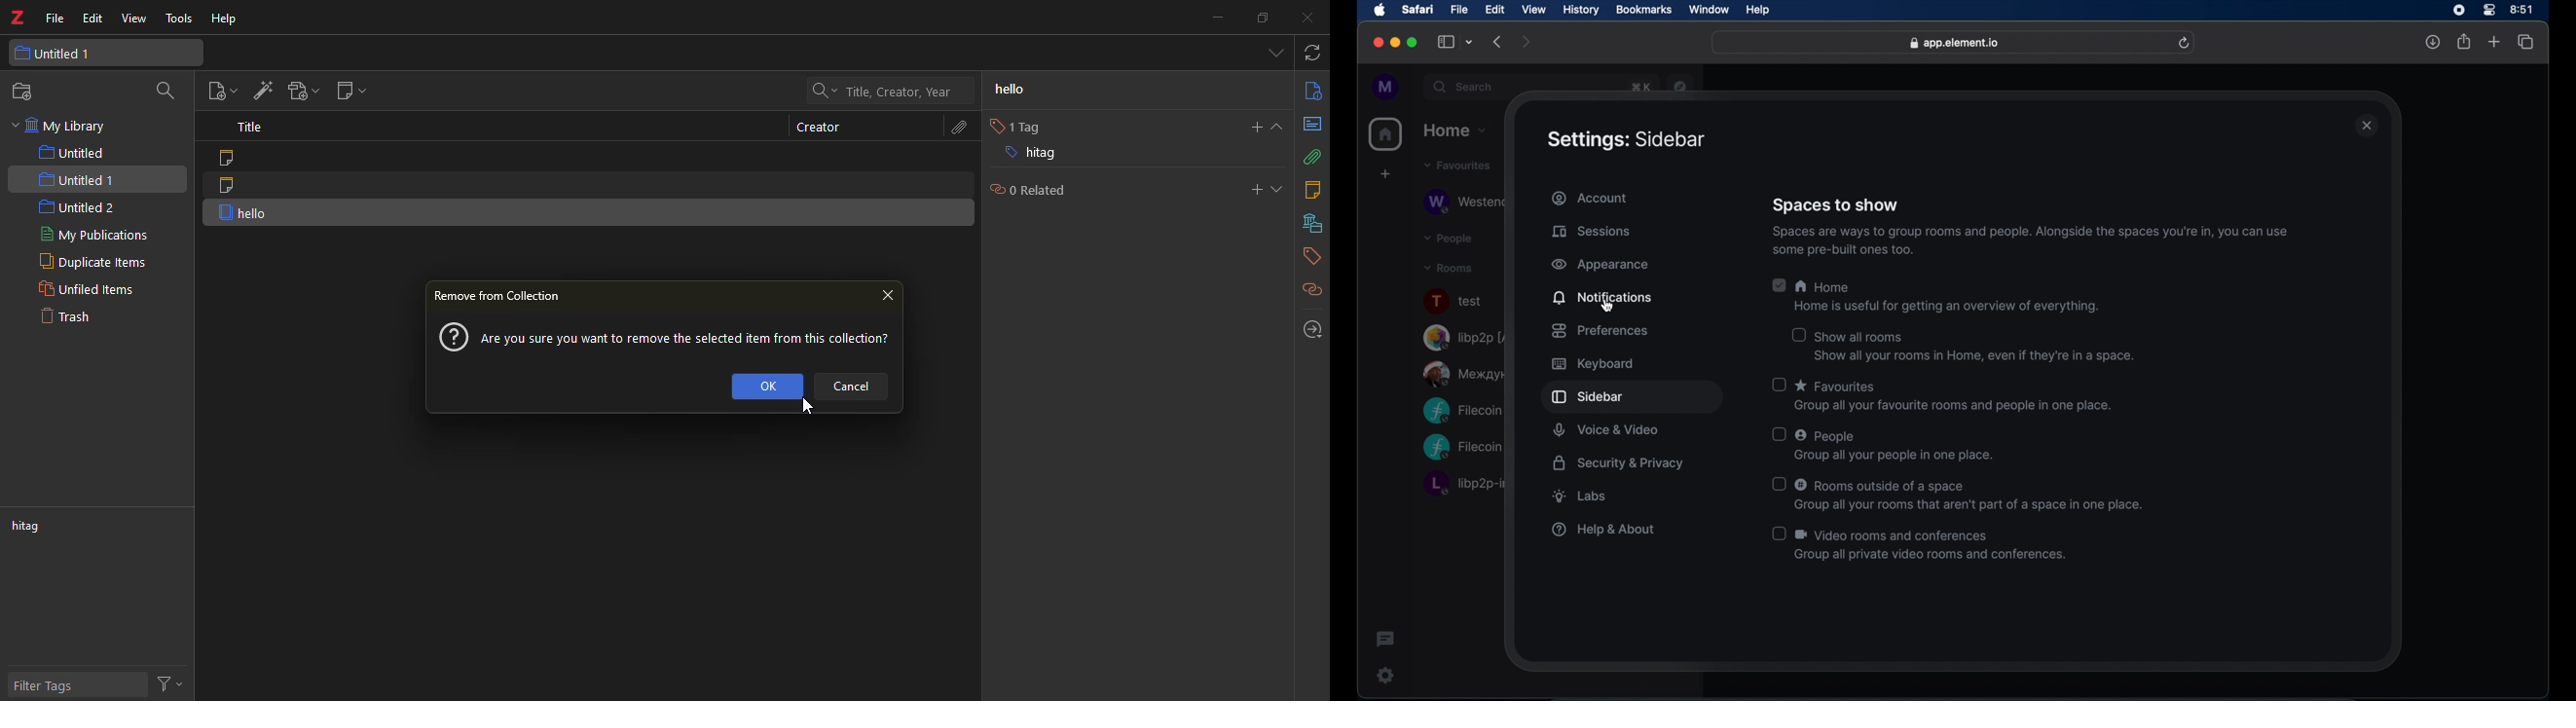 The image size is (2576, 728). What do you see at coordinates (1466, 201) in the screenshot?
I see `Westend` at bounding box center [1466, 201].